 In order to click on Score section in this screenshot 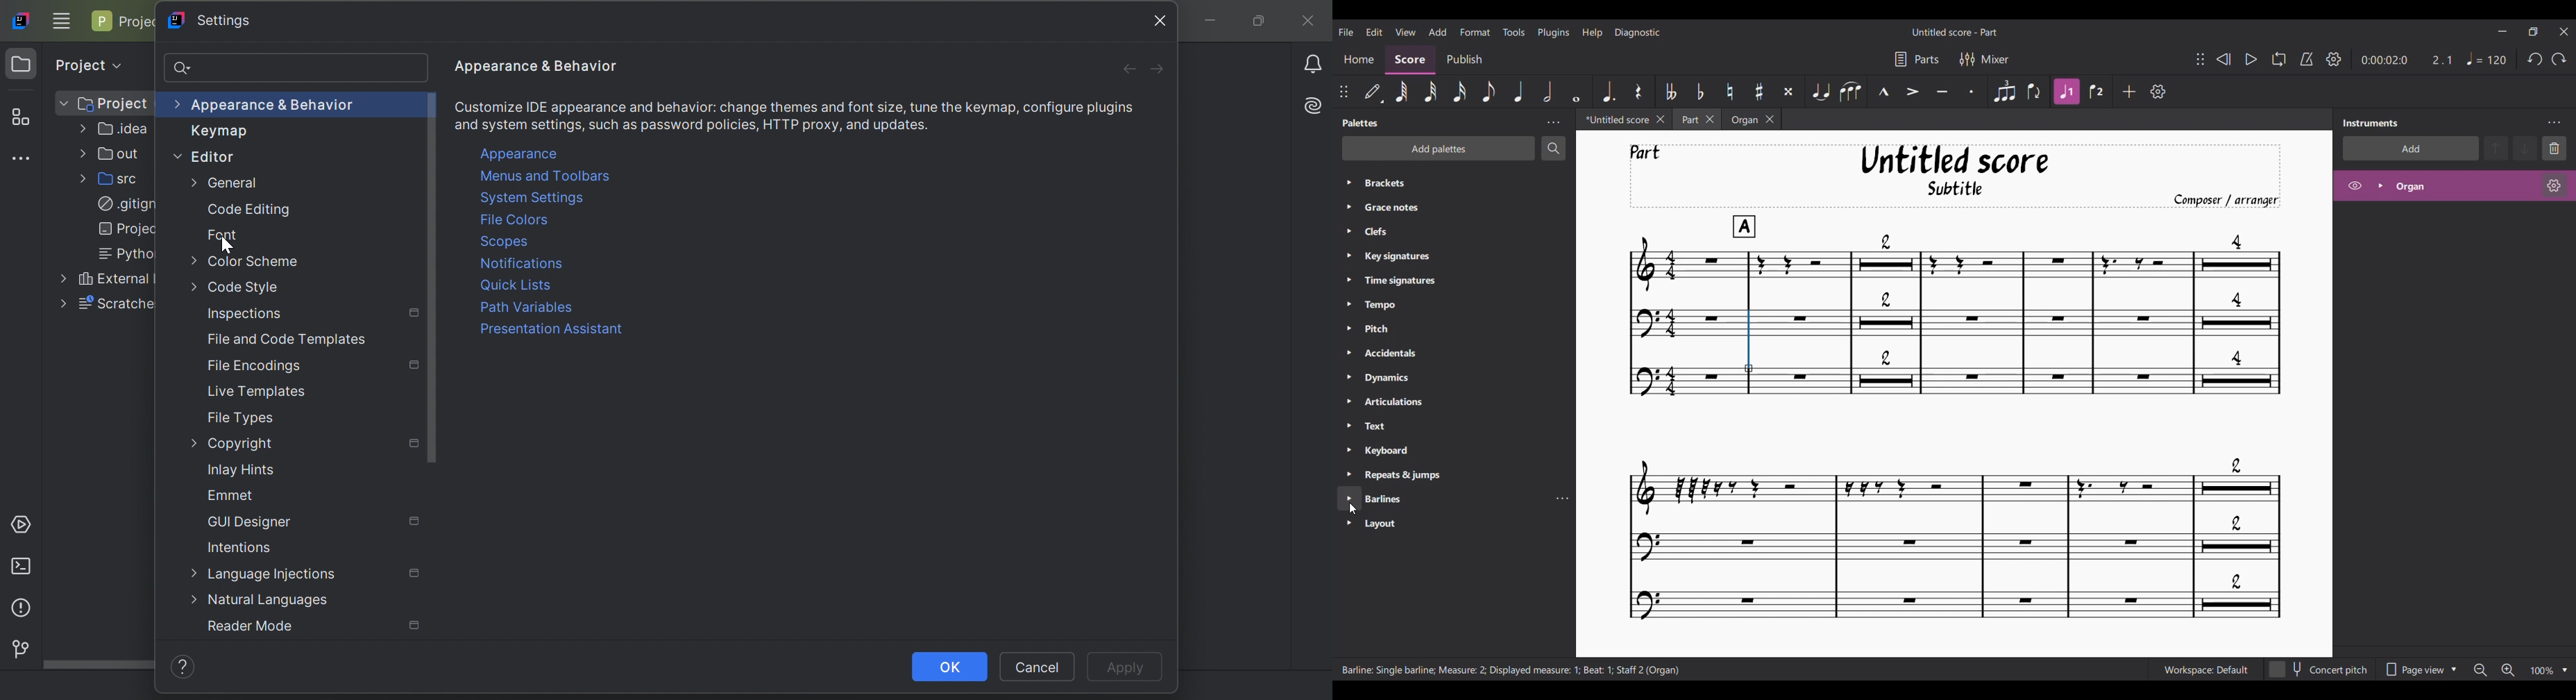, I will do `click(1409, 60)`.